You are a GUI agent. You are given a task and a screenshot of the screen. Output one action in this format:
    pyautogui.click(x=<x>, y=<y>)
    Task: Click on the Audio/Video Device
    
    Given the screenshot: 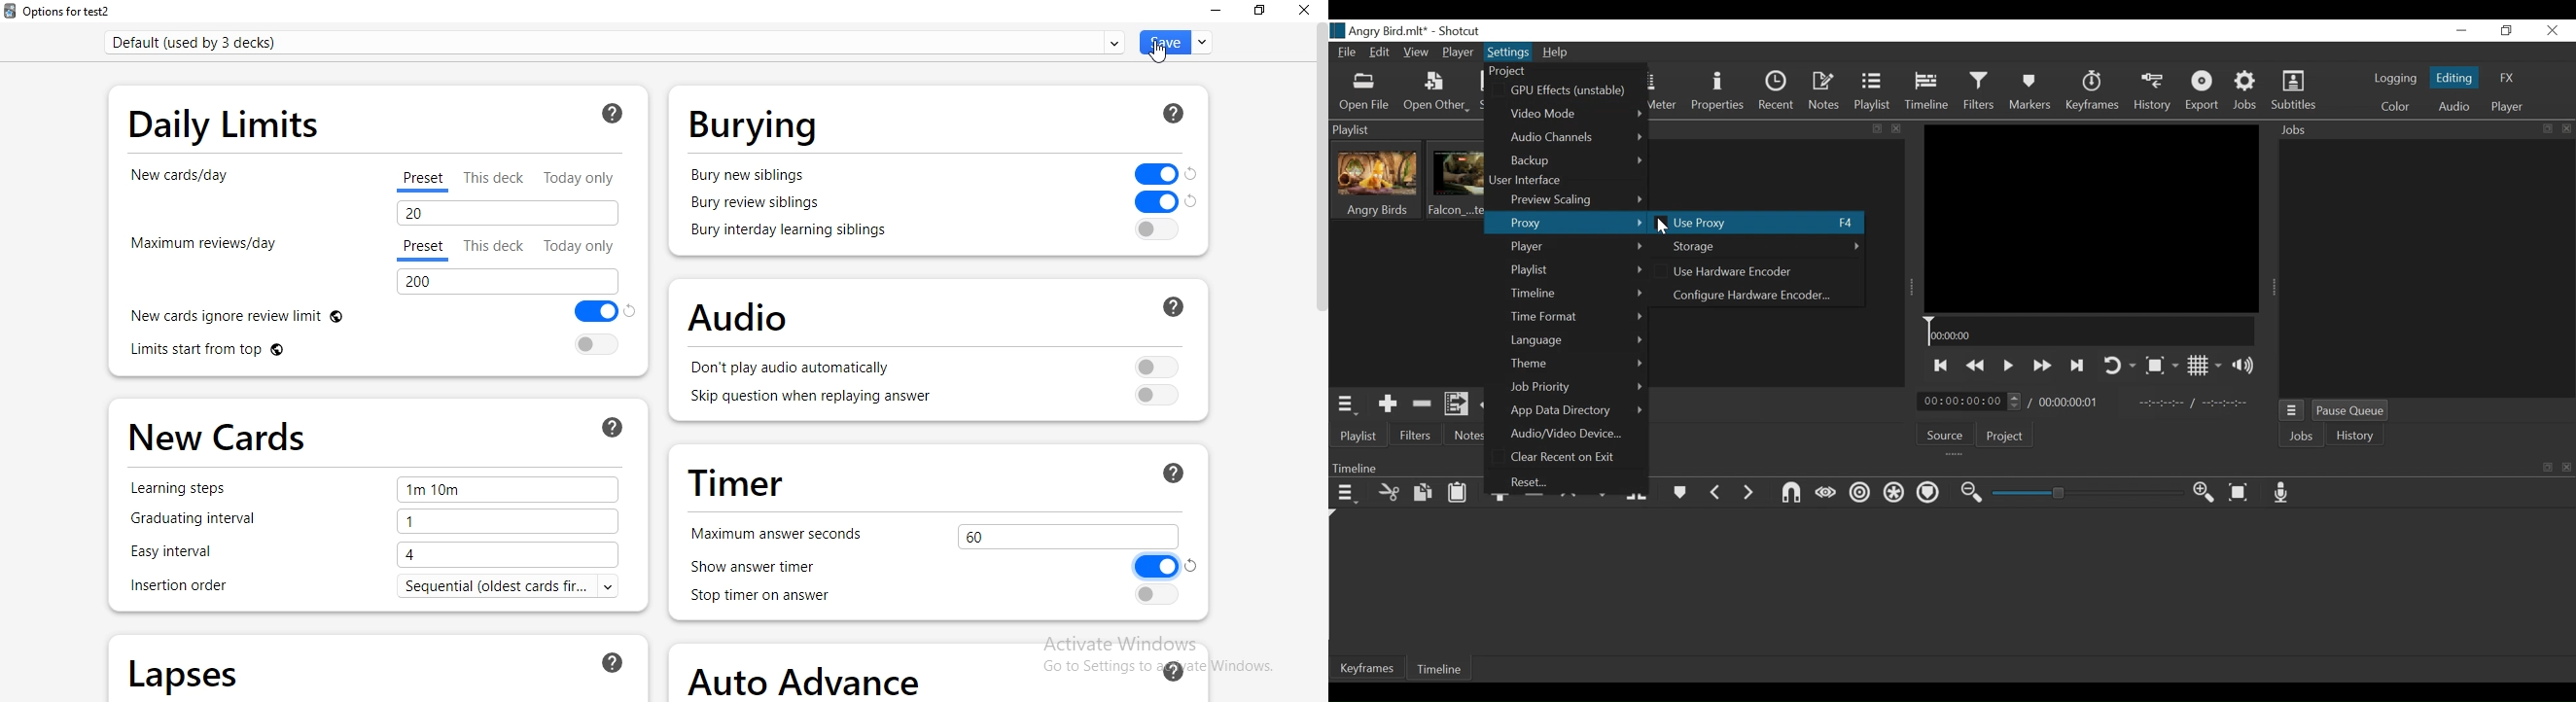 What is the action you would take?
    pyautogui.click(x=1573, y=433)
    